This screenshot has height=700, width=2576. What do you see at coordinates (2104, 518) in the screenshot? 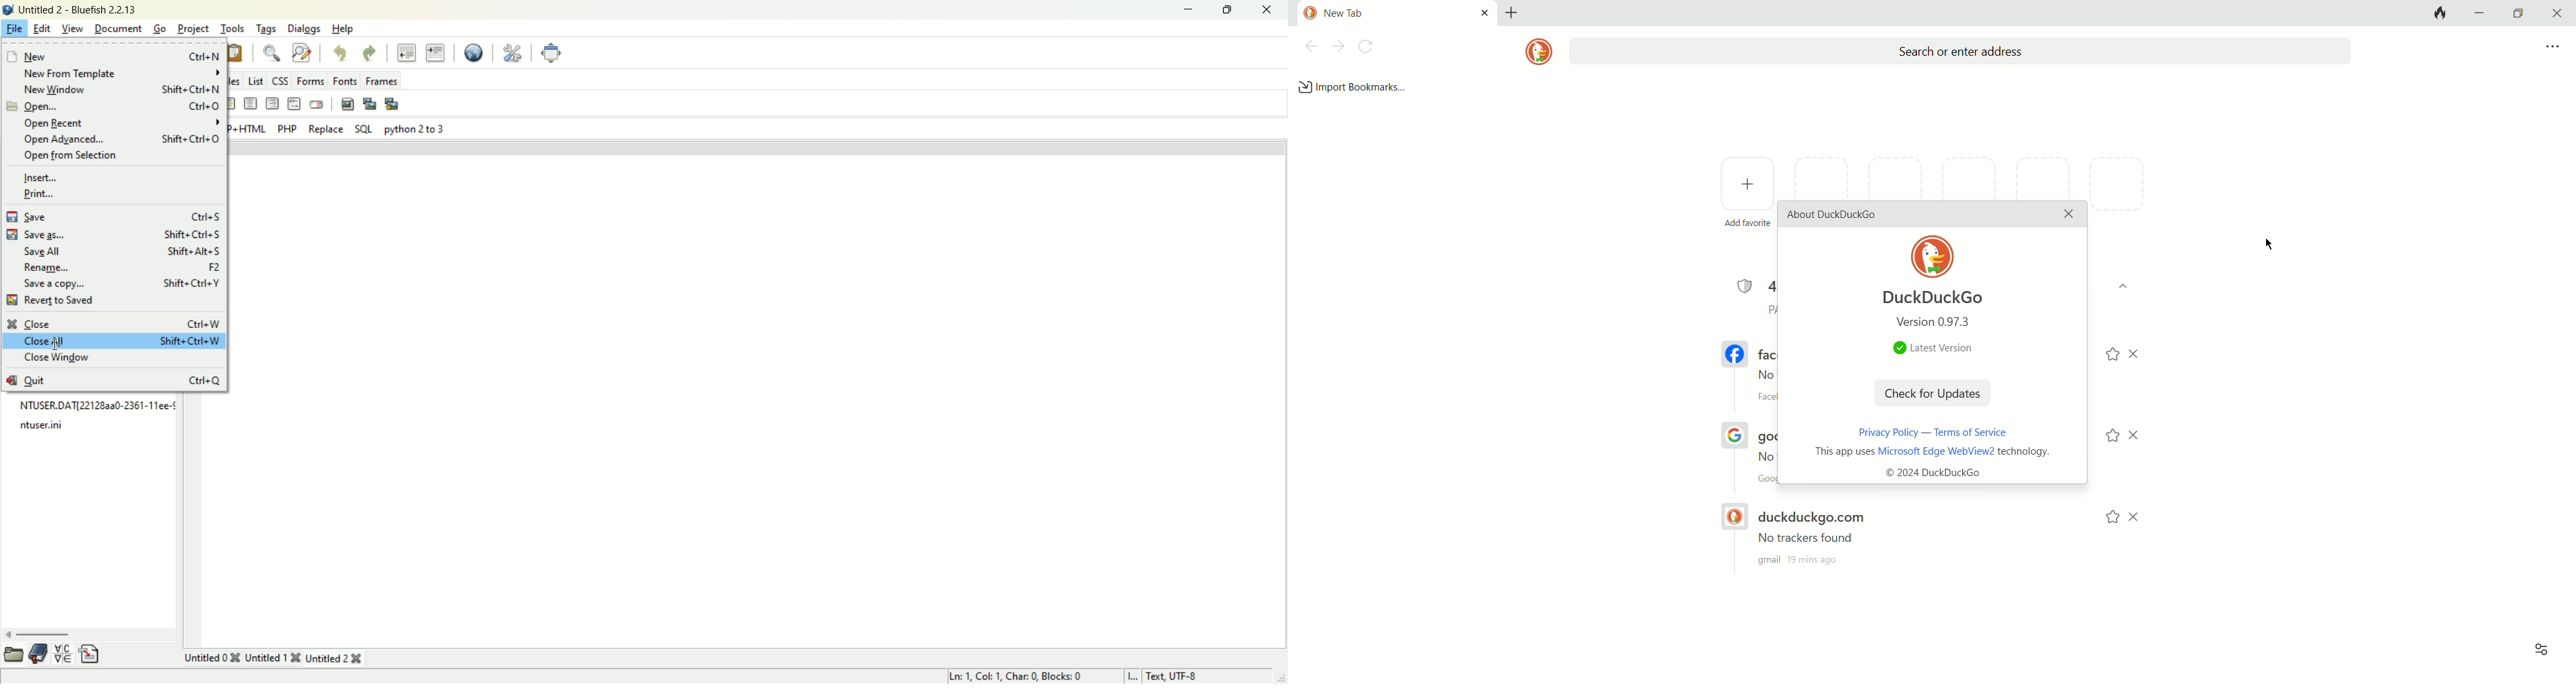
I see `add to favorites ` at bounding box center [2104, 518].